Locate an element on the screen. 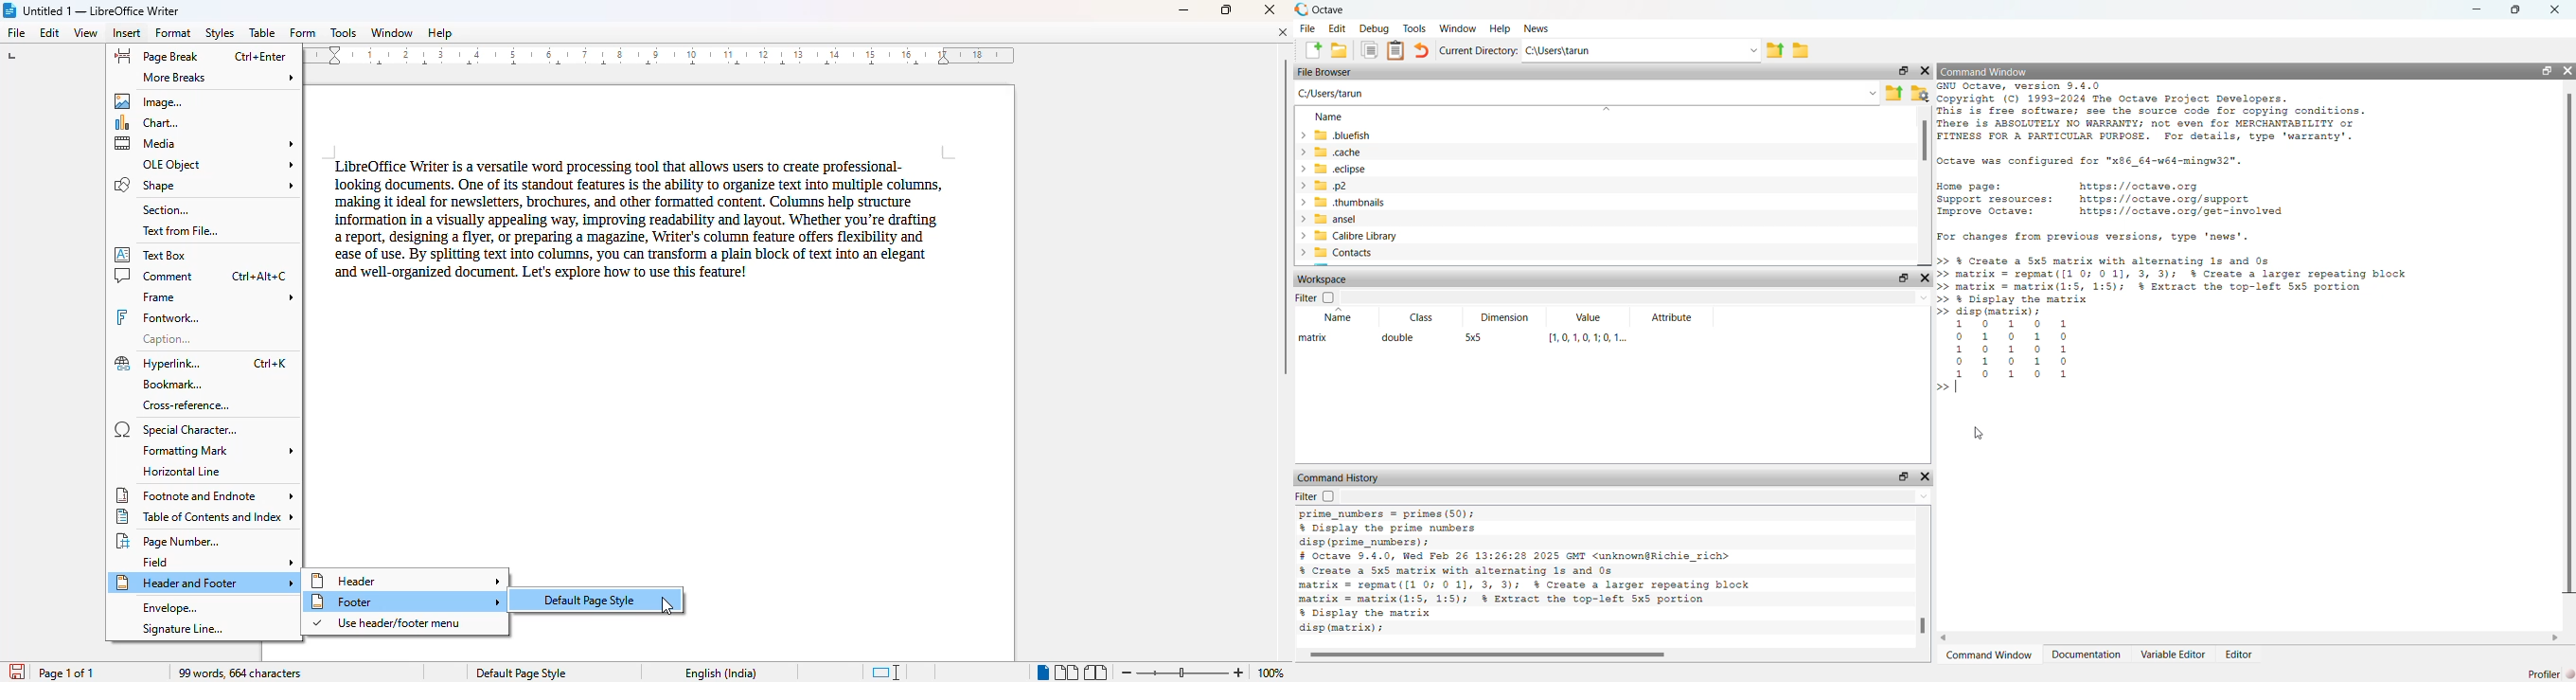 This screenshot has height=700, width=2576. double is located at coordinates (1399, 337).